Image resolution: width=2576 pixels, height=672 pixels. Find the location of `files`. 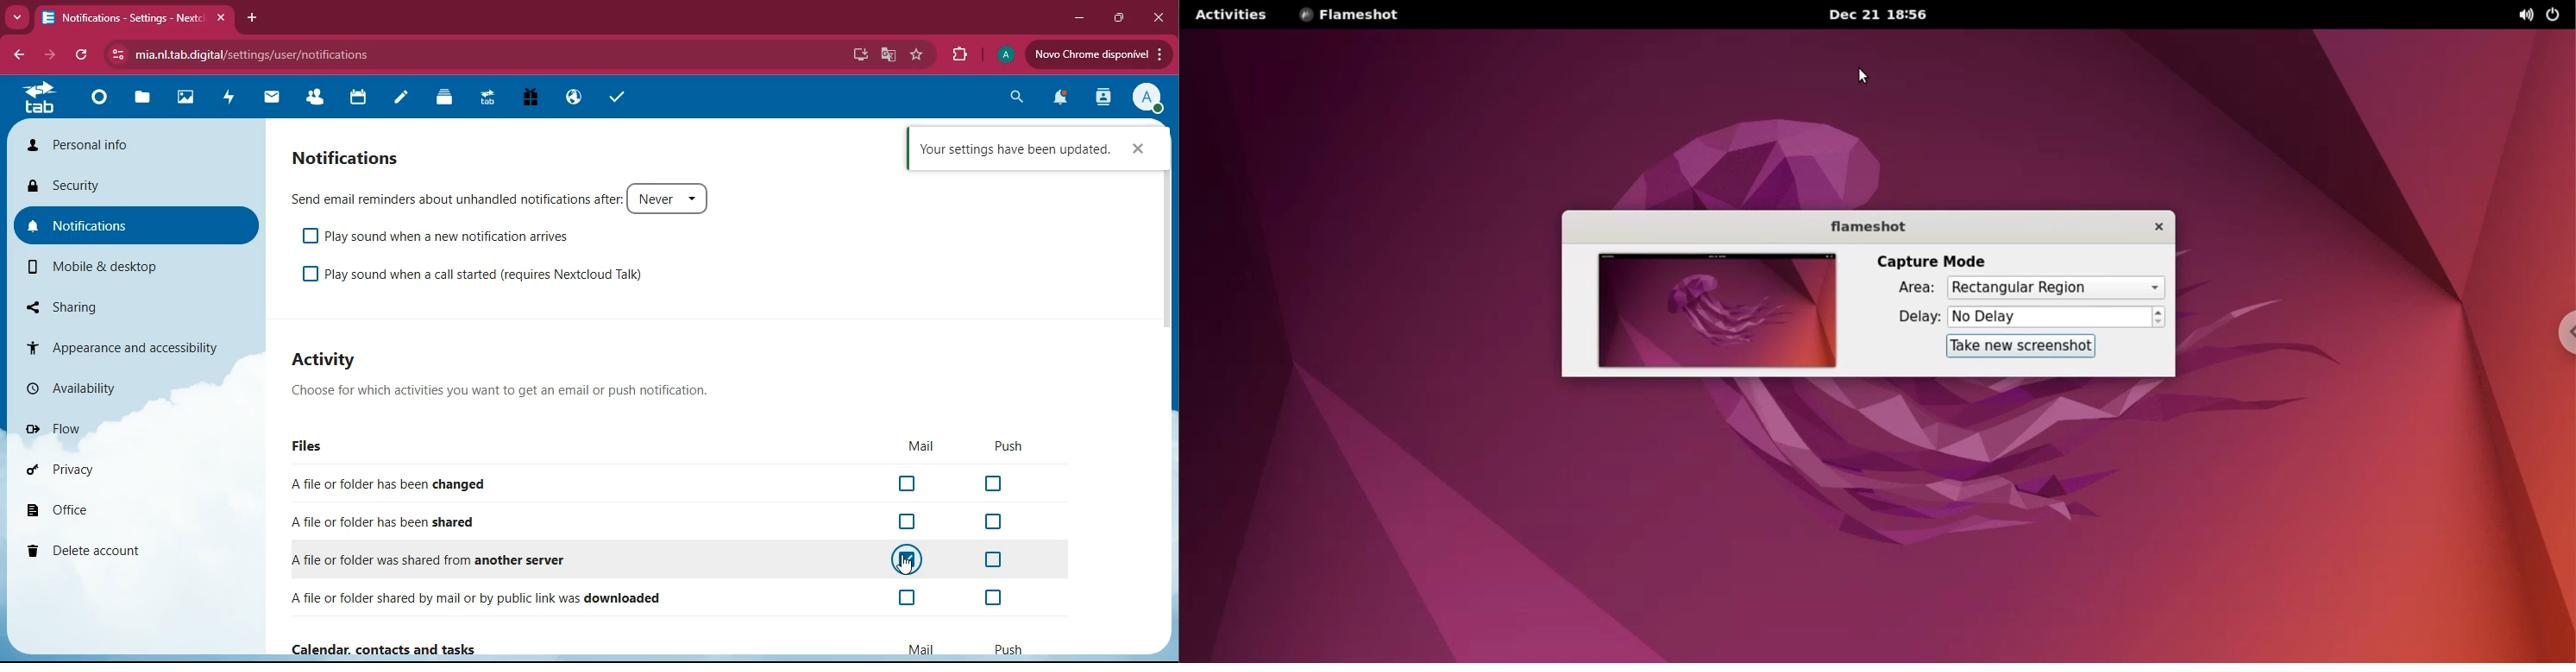

files is located at coordinates (313, 447).